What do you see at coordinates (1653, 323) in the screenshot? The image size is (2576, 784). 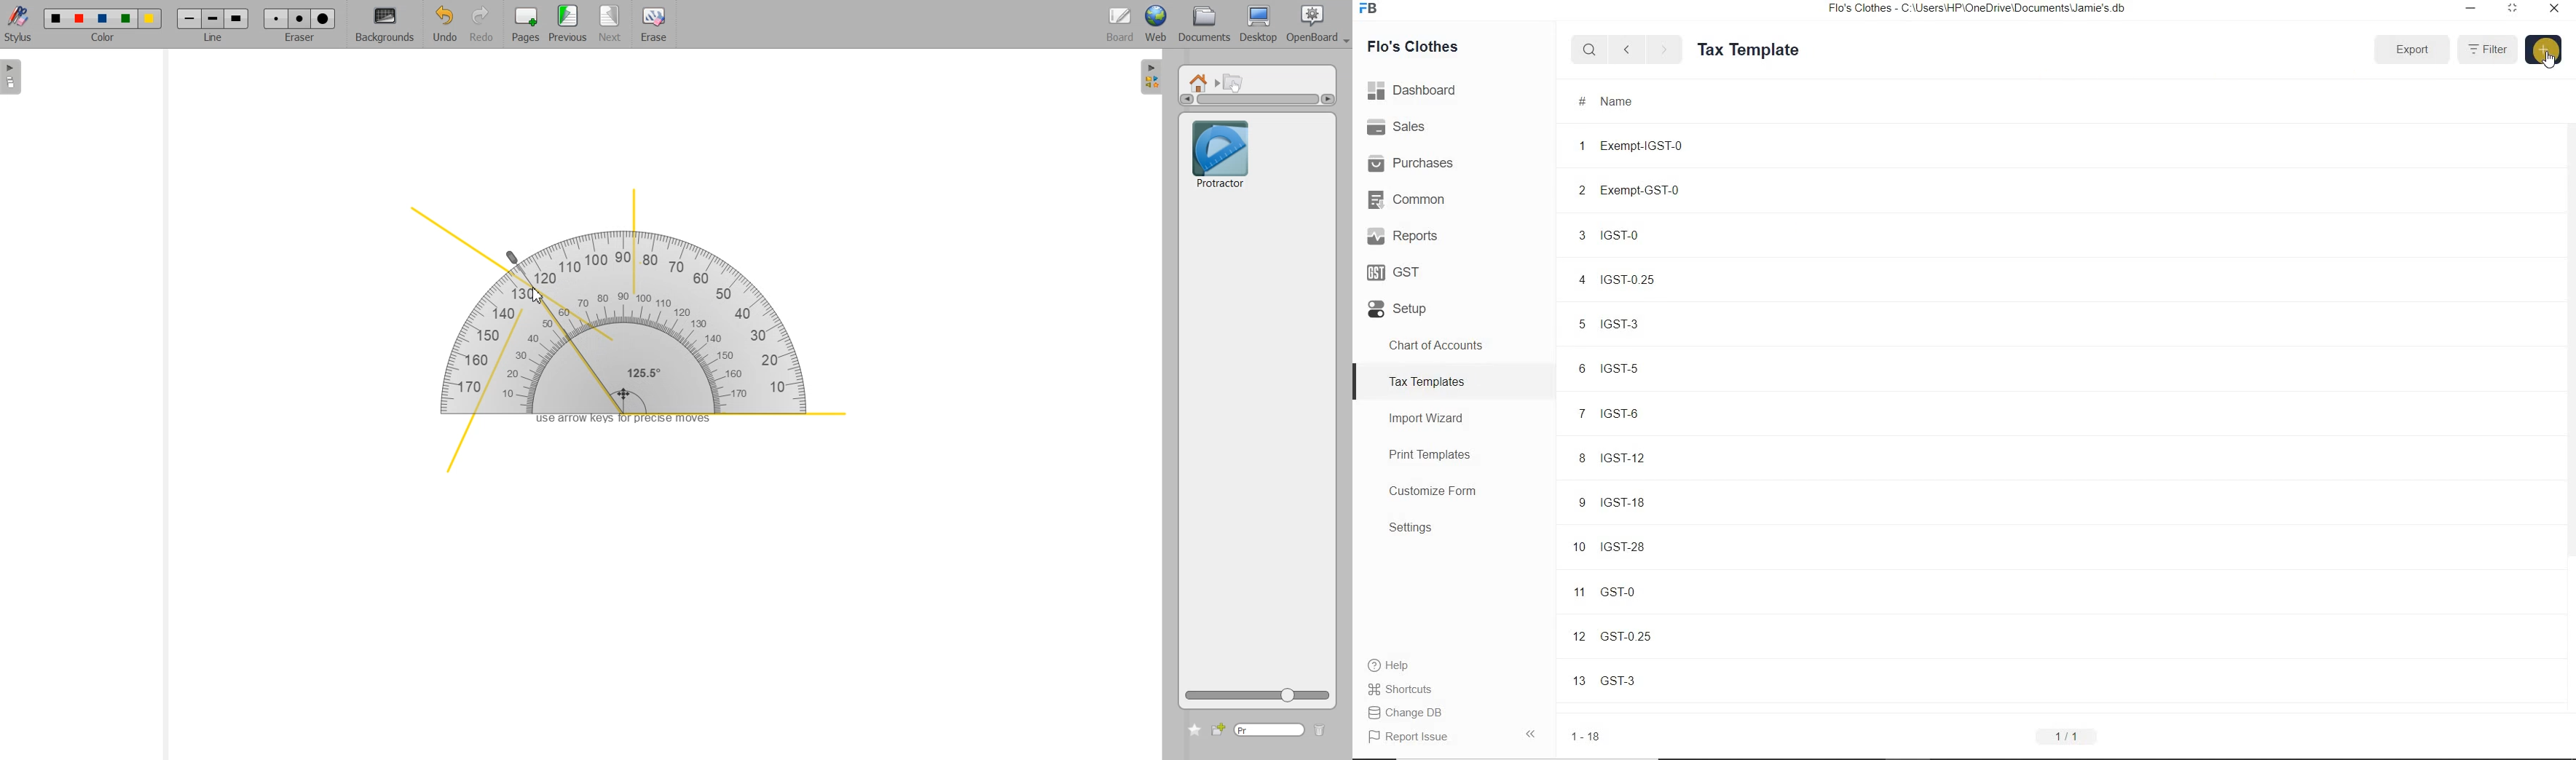 I see `5 IGST-3` at bounding box center [1653, 323].